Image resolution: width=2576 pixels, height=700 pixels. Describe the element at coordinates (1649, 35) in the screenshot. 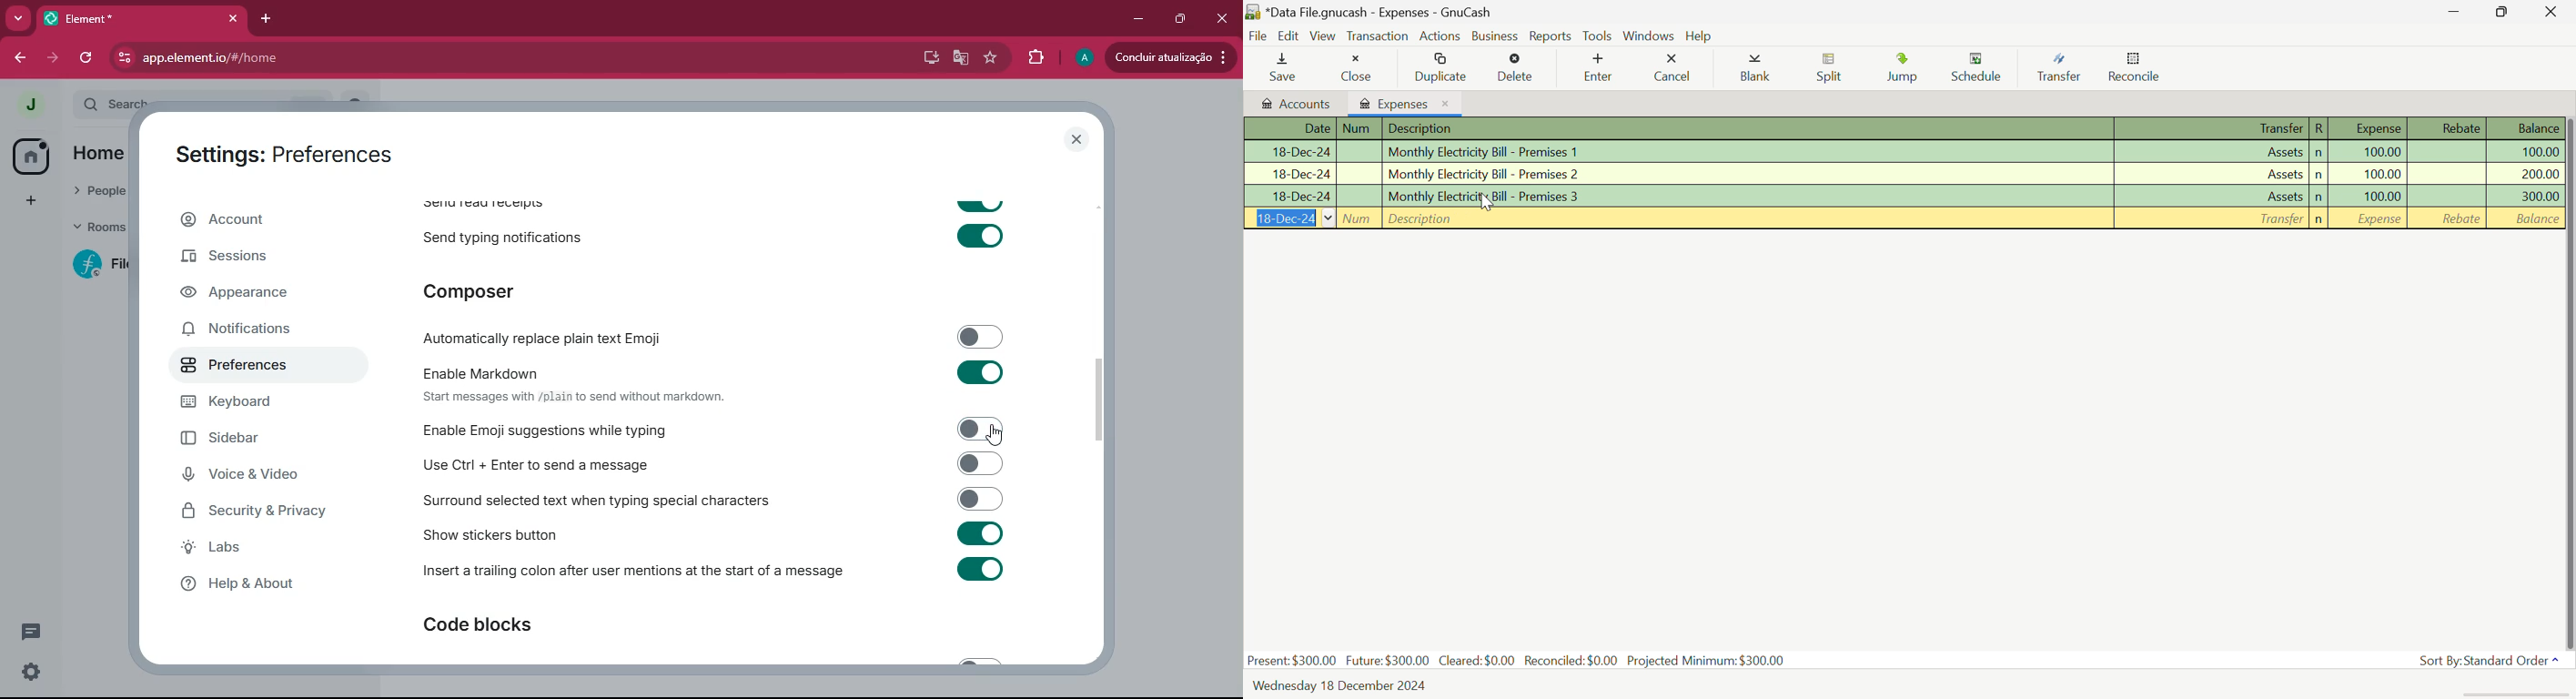

I see `Windows` at that location.